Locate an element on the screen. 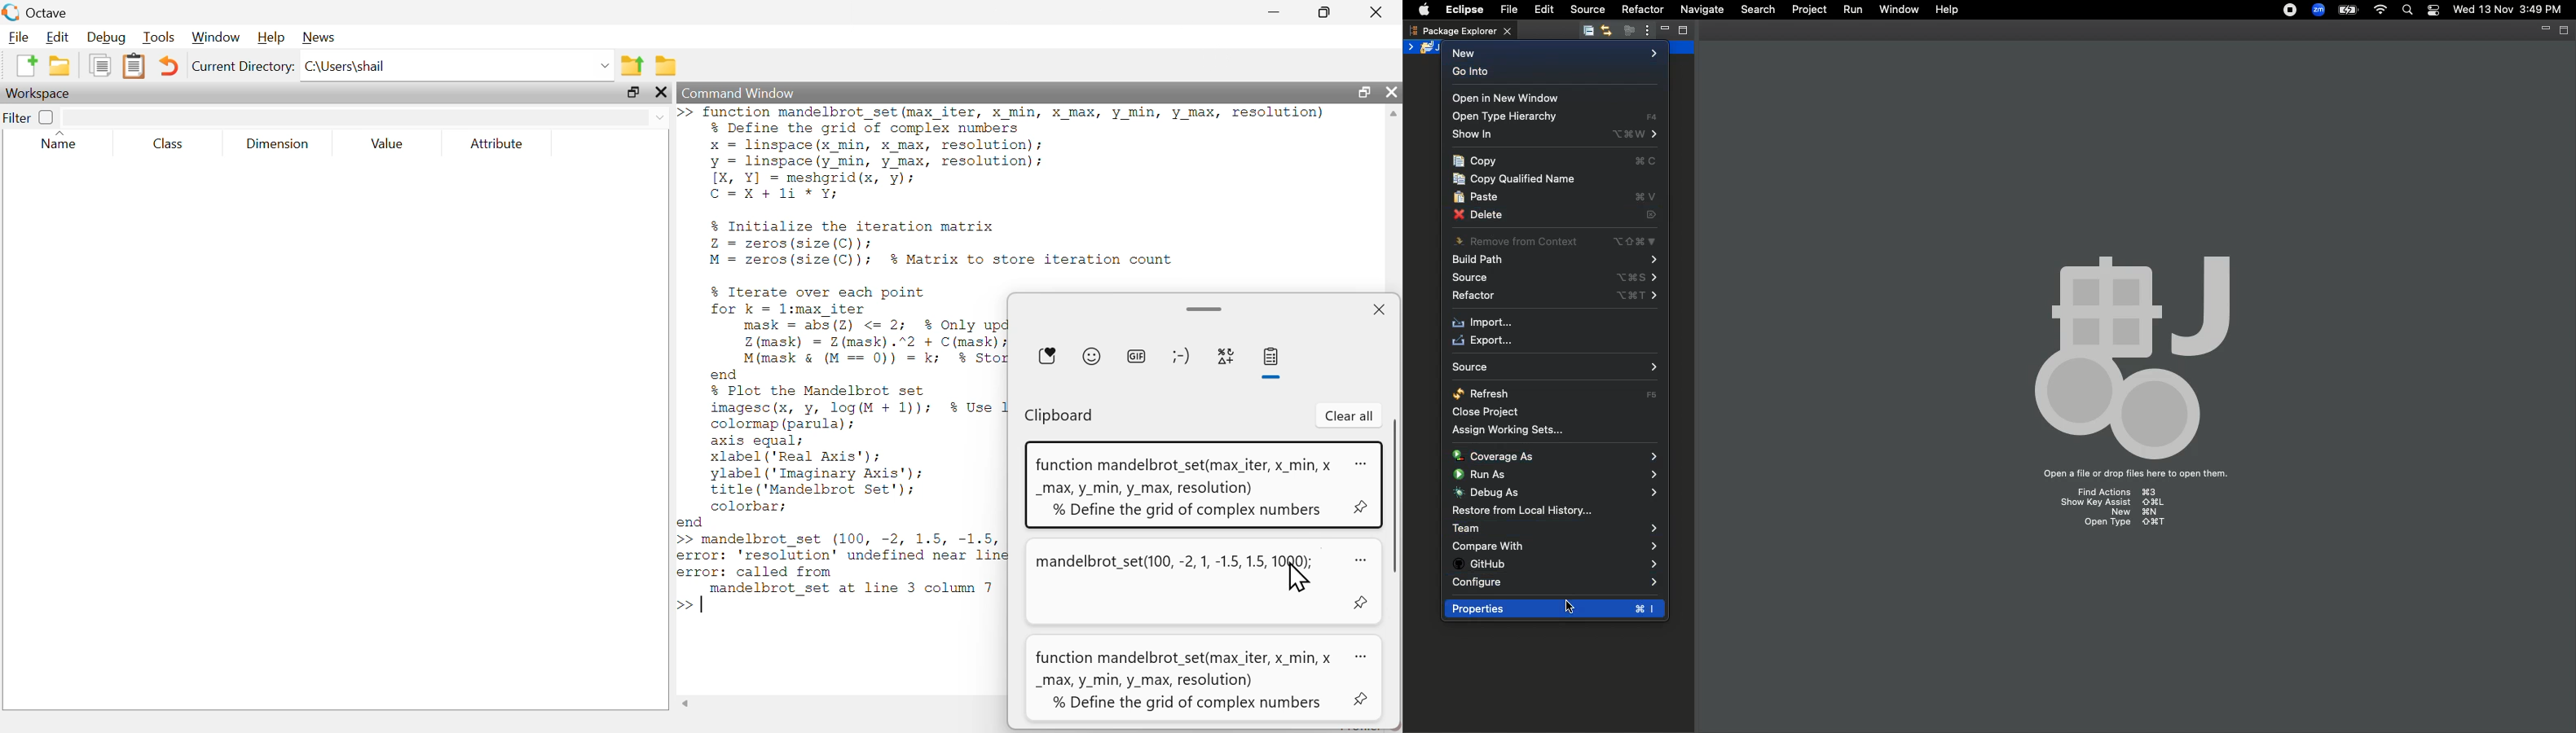  options is located at coordinates (1360, 464).